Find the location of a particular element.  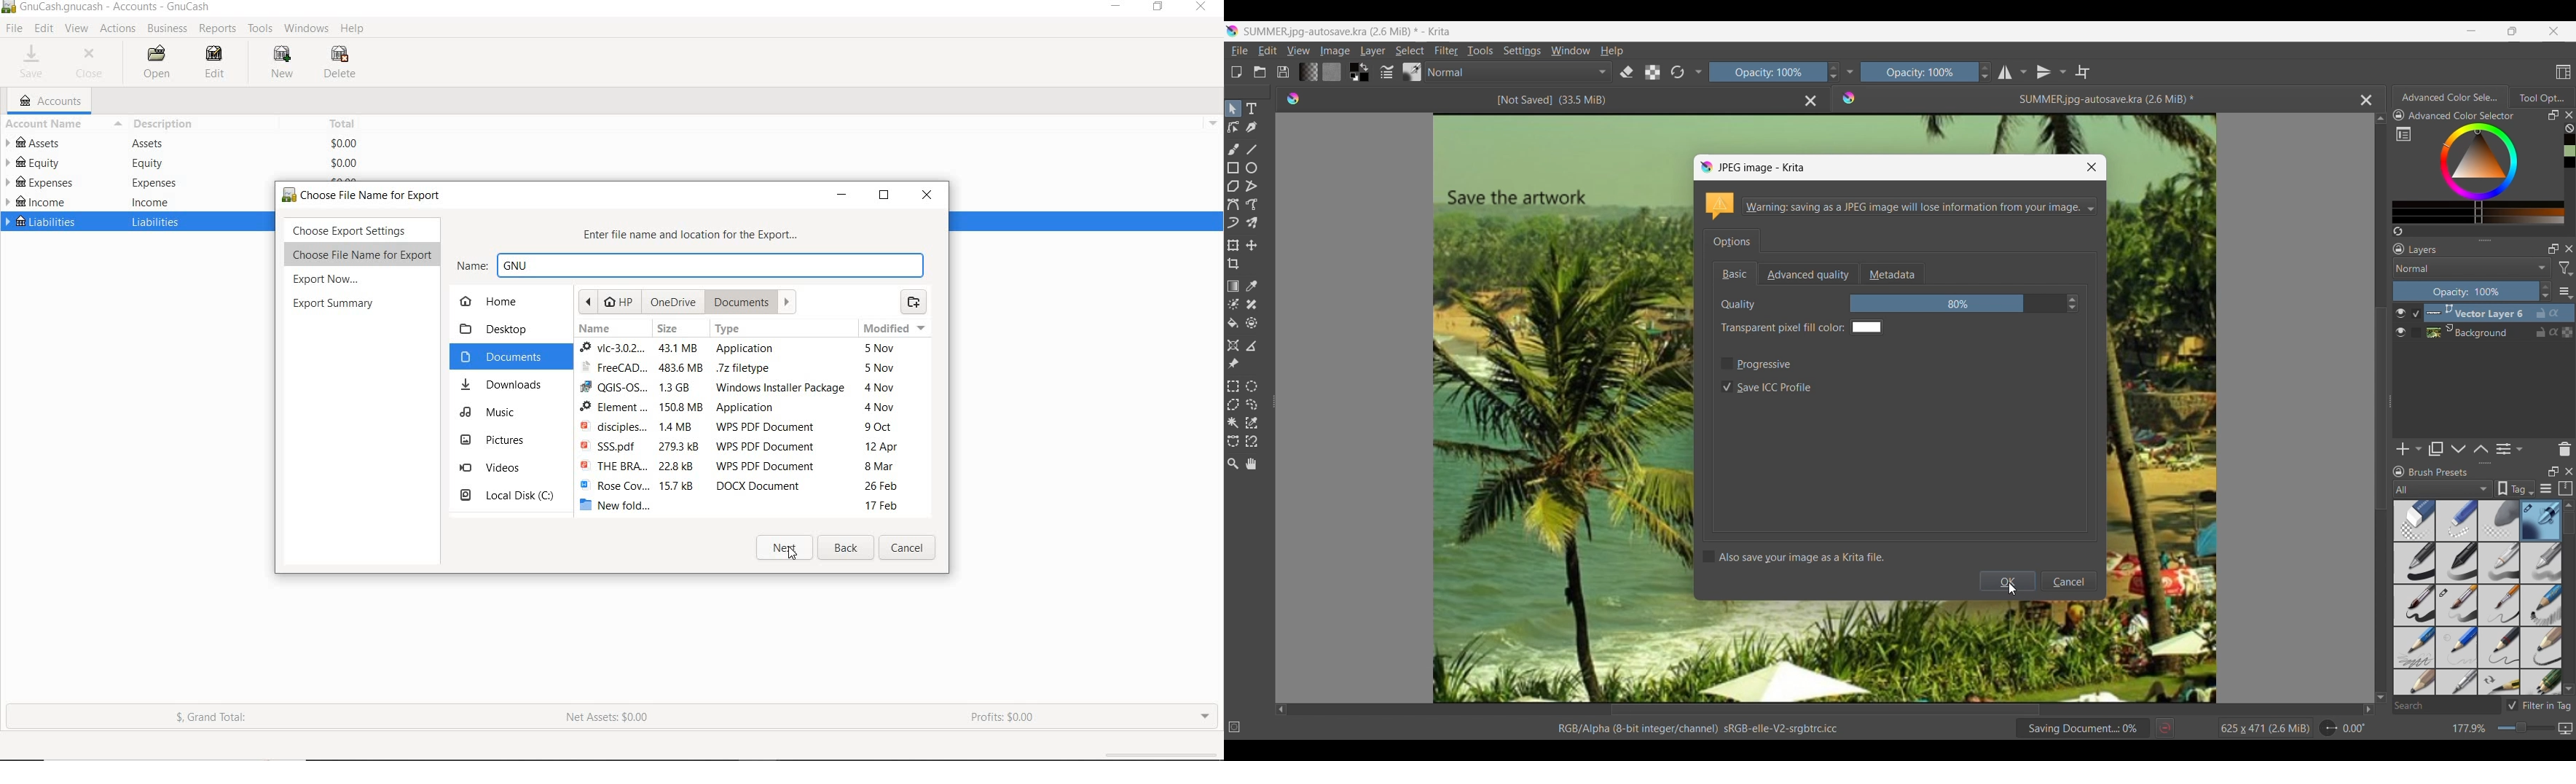

VIEW is located at coordinates (79, 28).